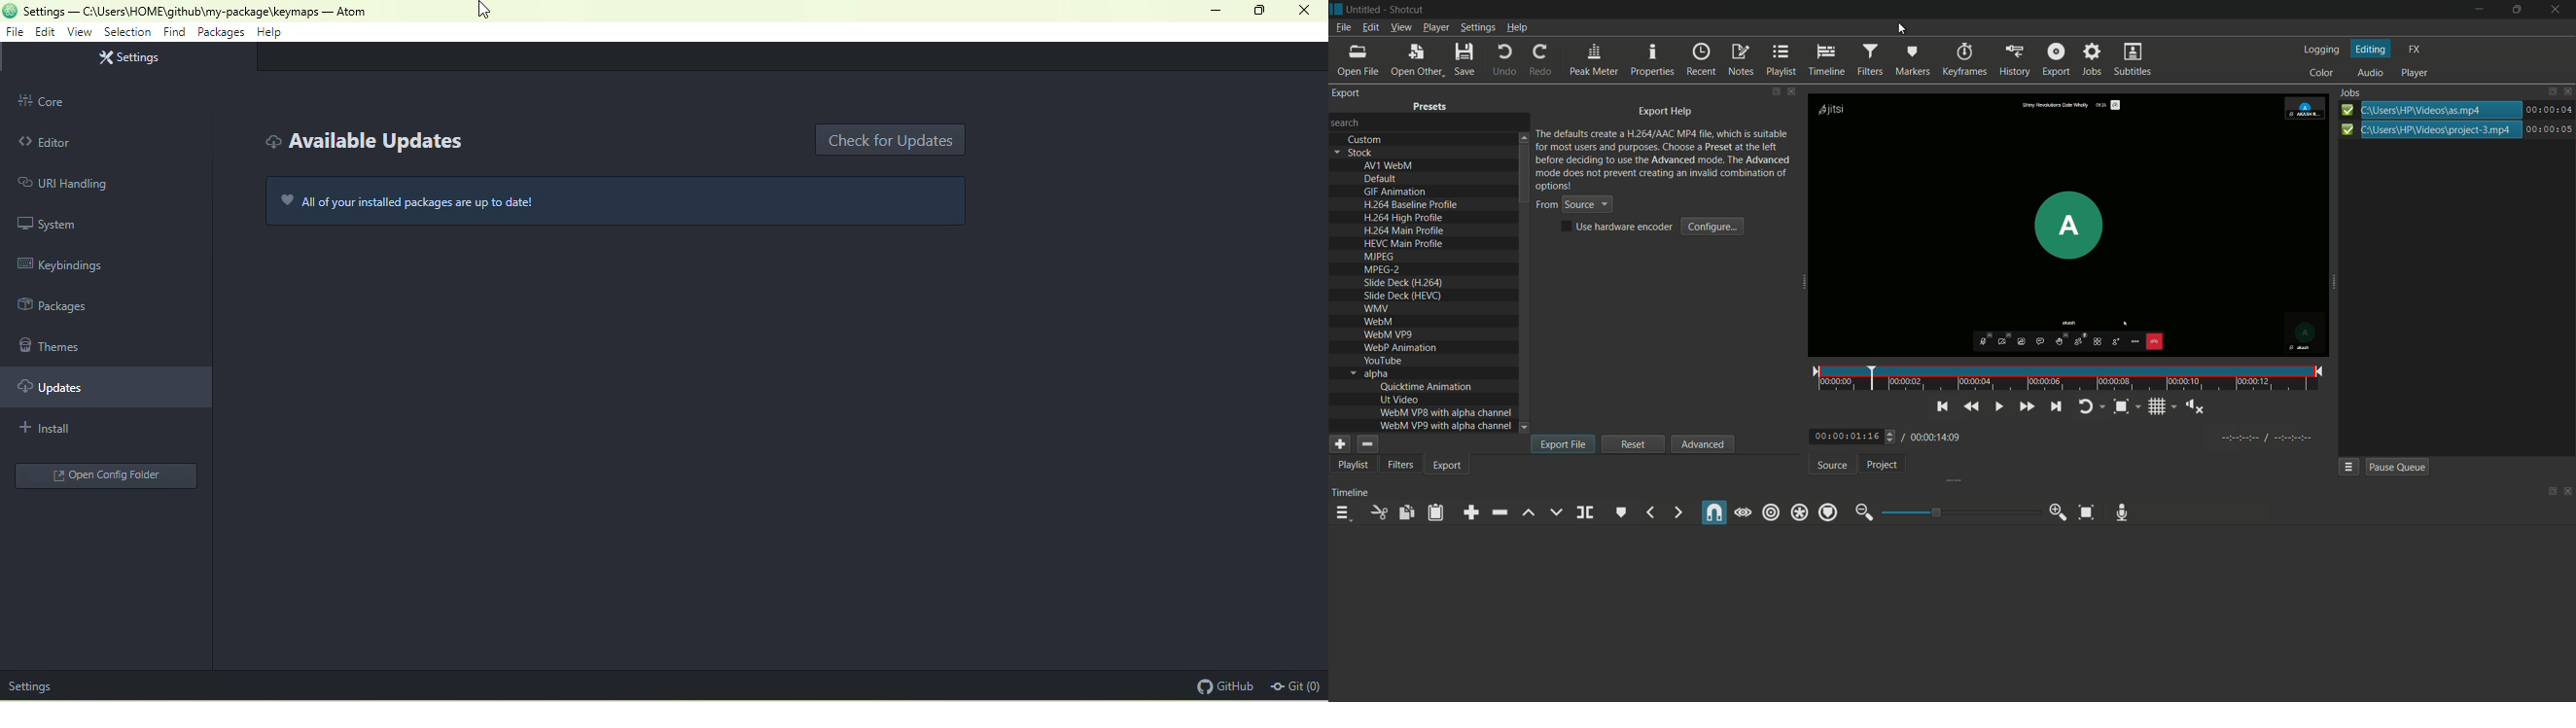 The image size is (2576, 728). Describe the element at coordinates (45, 32) in the screenshot. I see `edit` at that location.